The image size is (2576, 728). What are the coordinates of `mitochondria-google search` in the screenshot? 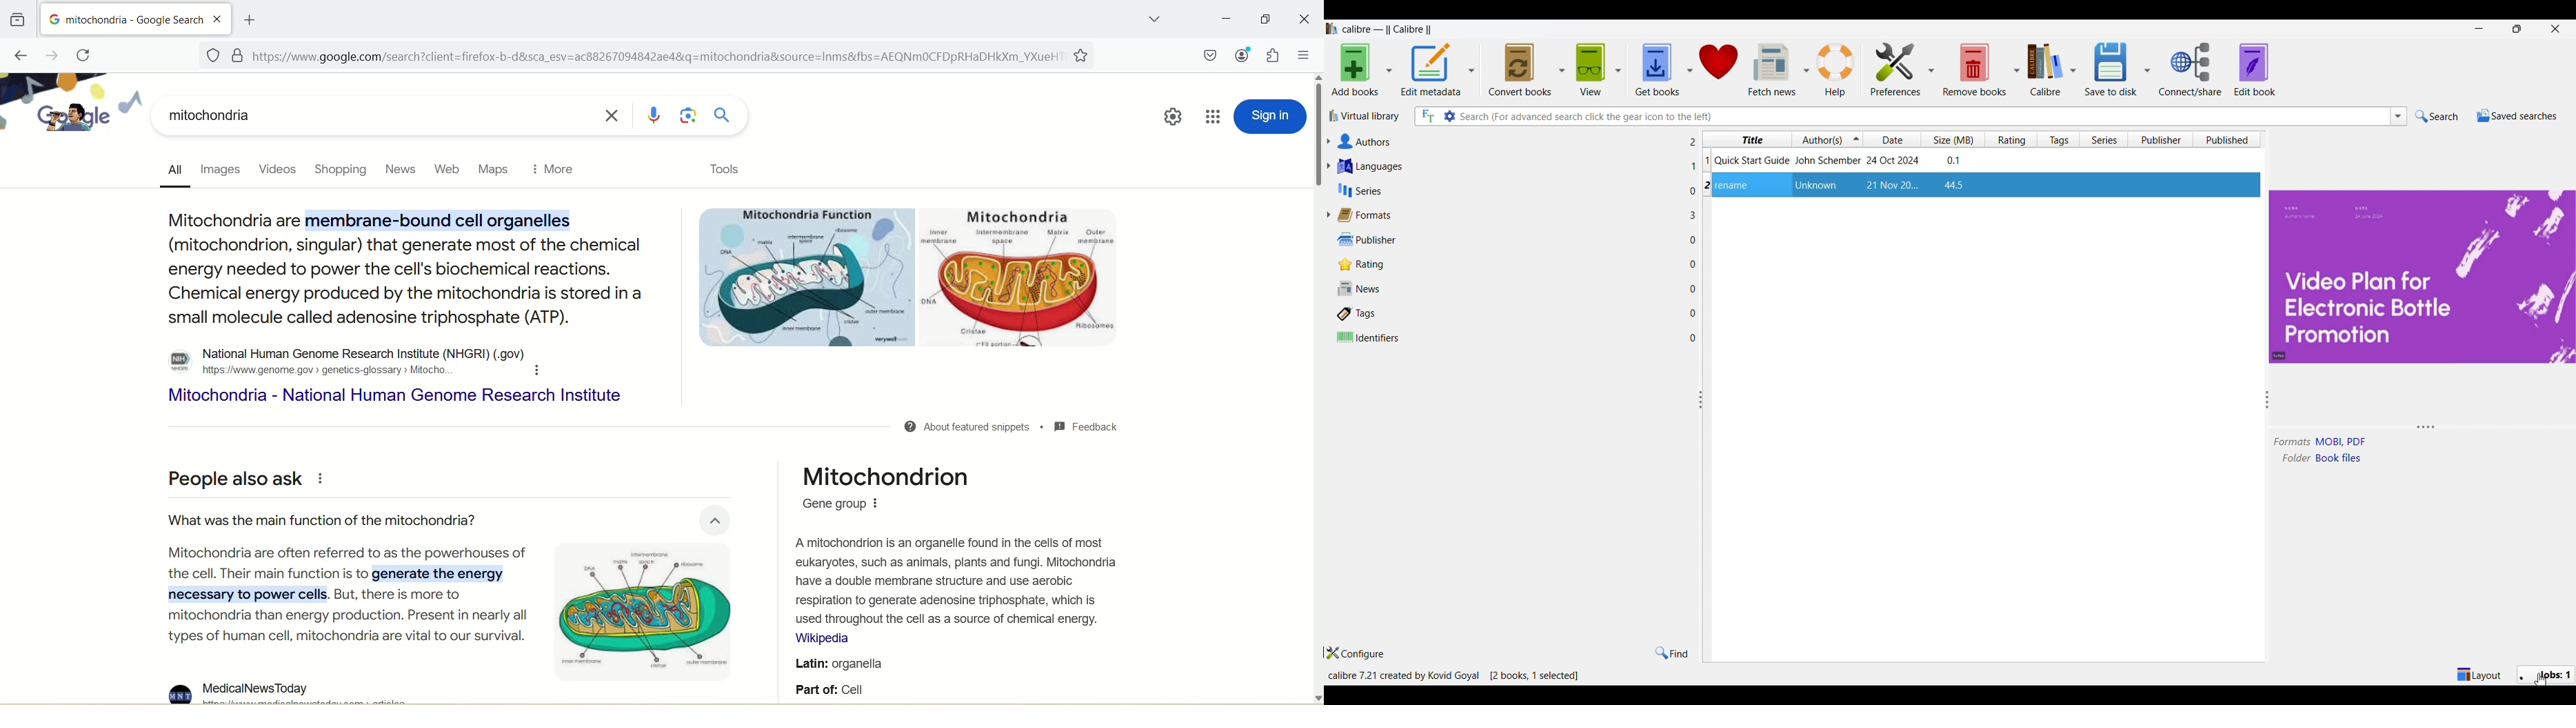 It's located at (122, 19).